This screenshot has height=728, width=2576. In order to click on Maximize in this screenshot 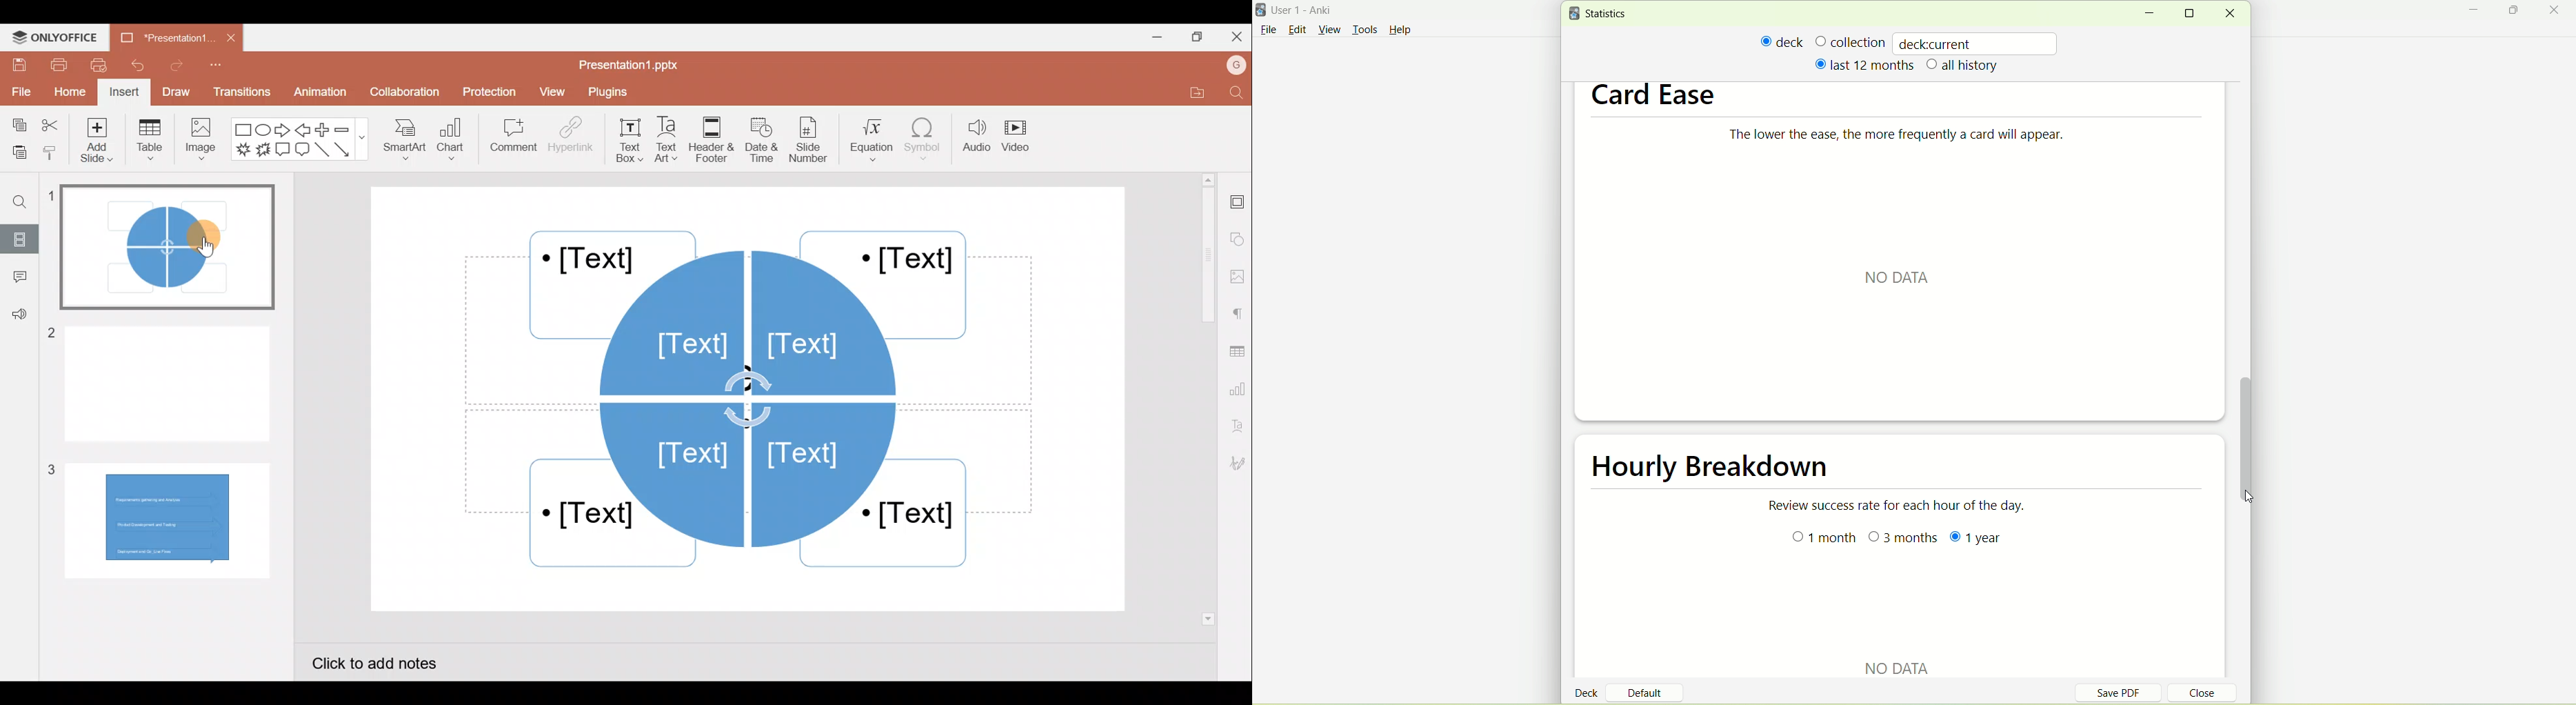, I will do `click(1201, 35)`.